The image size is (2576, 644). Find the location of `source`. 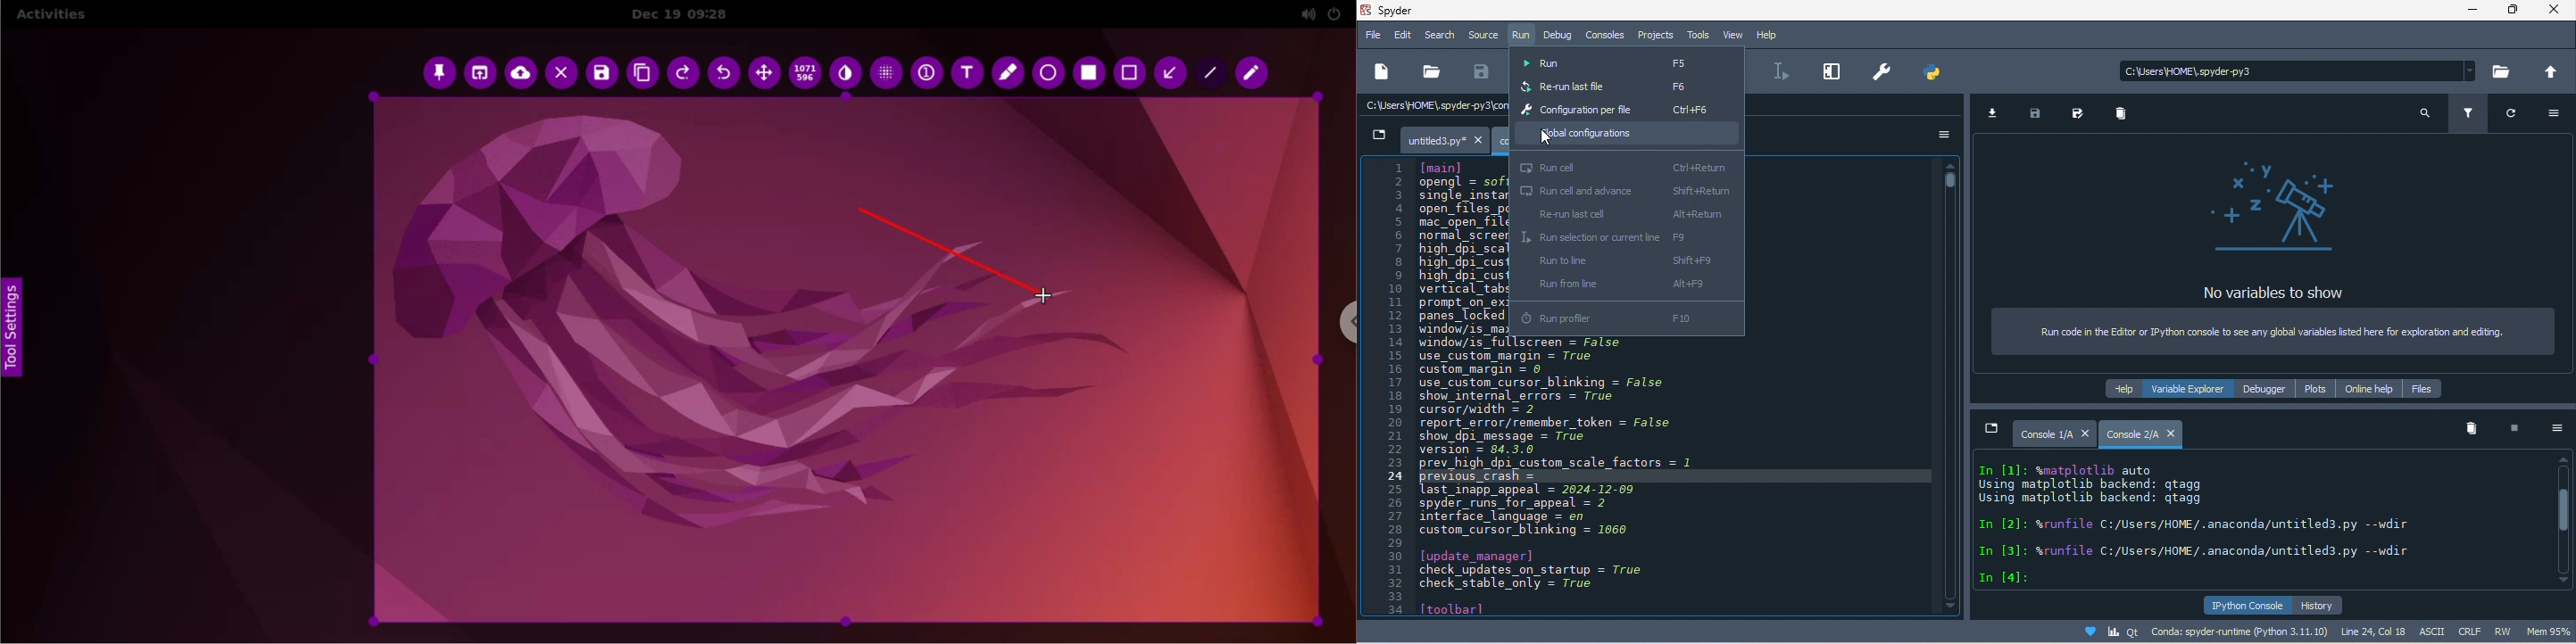

source is located at coordinates (1483, 36).